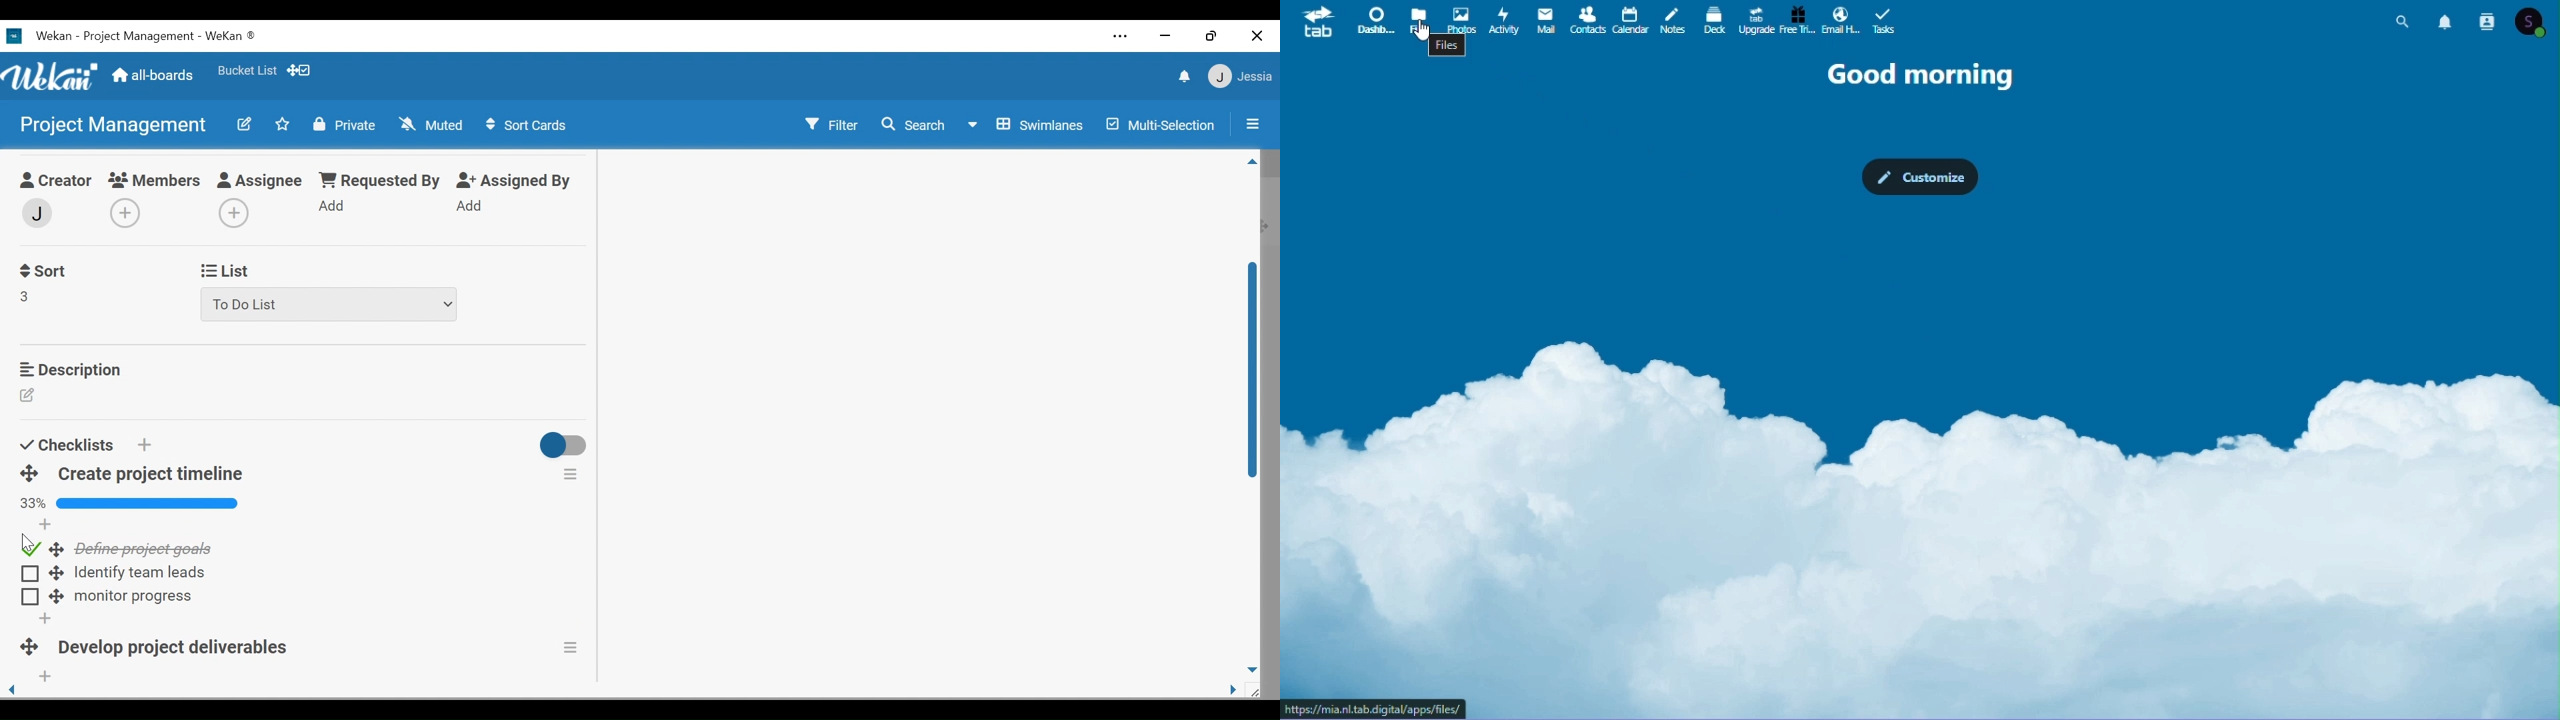 The width and height of the screenshot is (2576, 728). What do you see at coordinates (143, 575) in the screenshot?
I see `checklist item` at bounding box center [143, 575].